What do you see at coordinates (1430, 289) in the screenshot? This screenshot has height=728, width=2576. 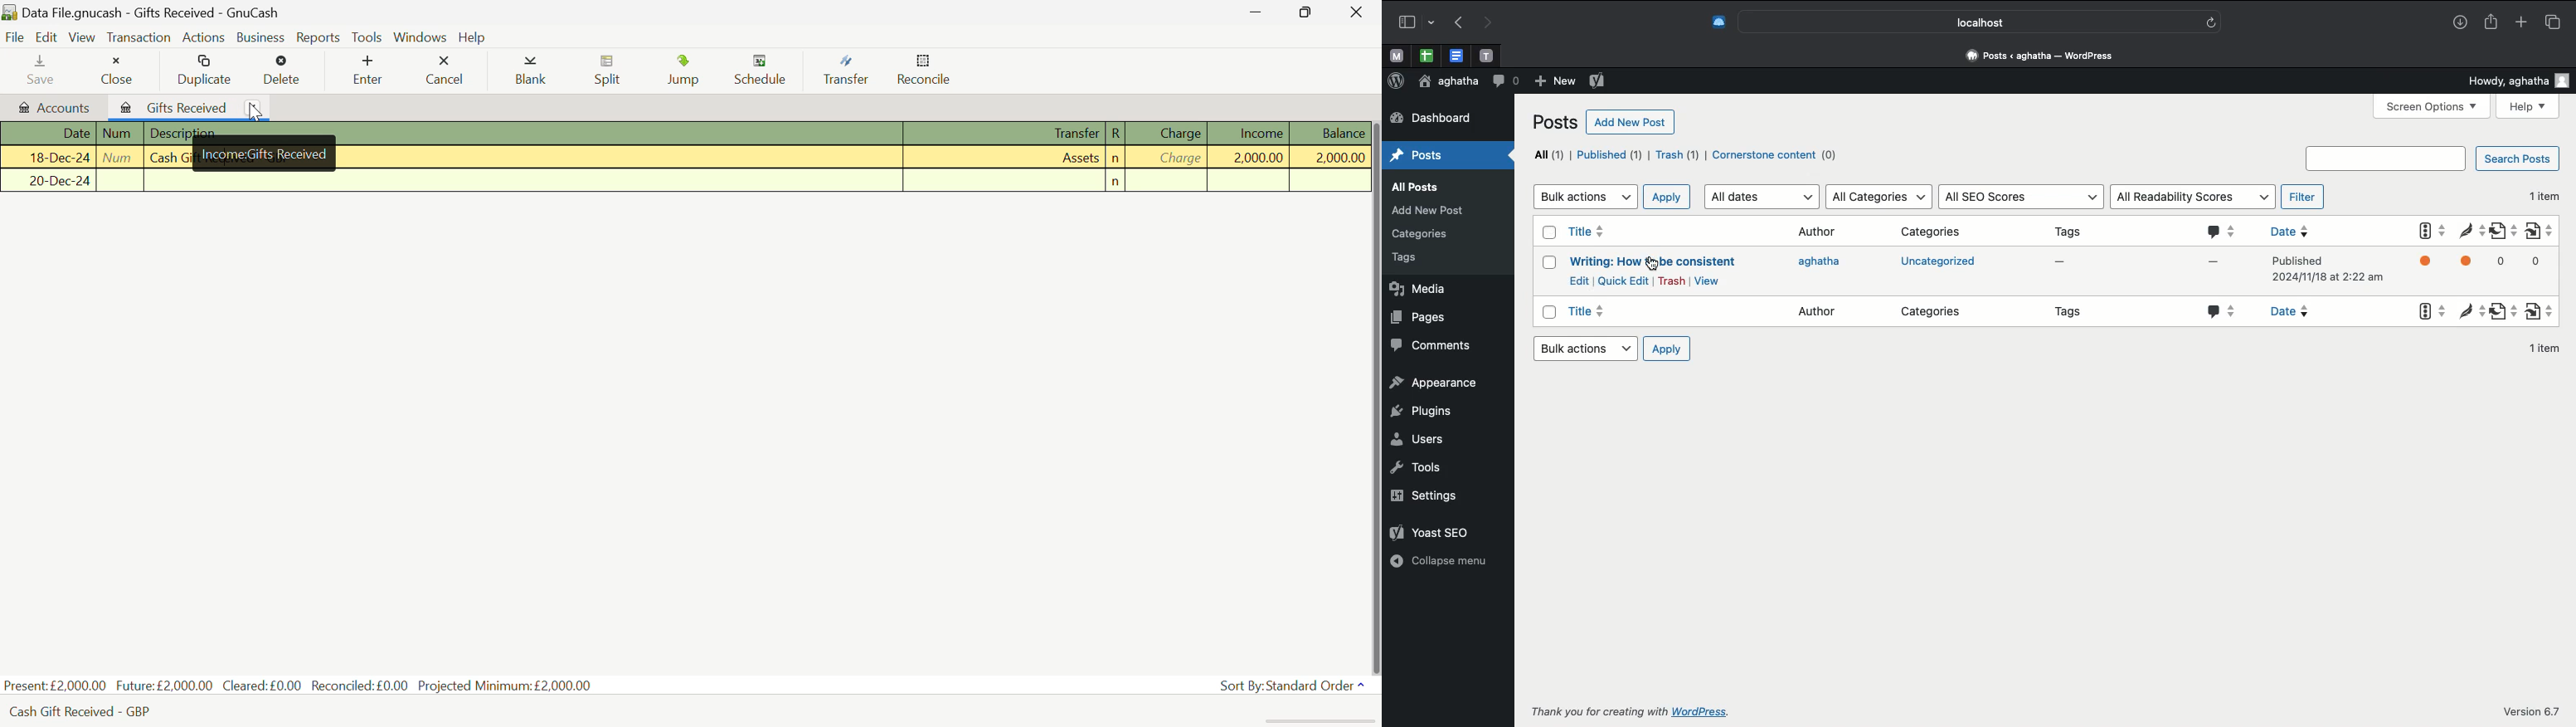 I see `media` at bounding box center [1430, 289].